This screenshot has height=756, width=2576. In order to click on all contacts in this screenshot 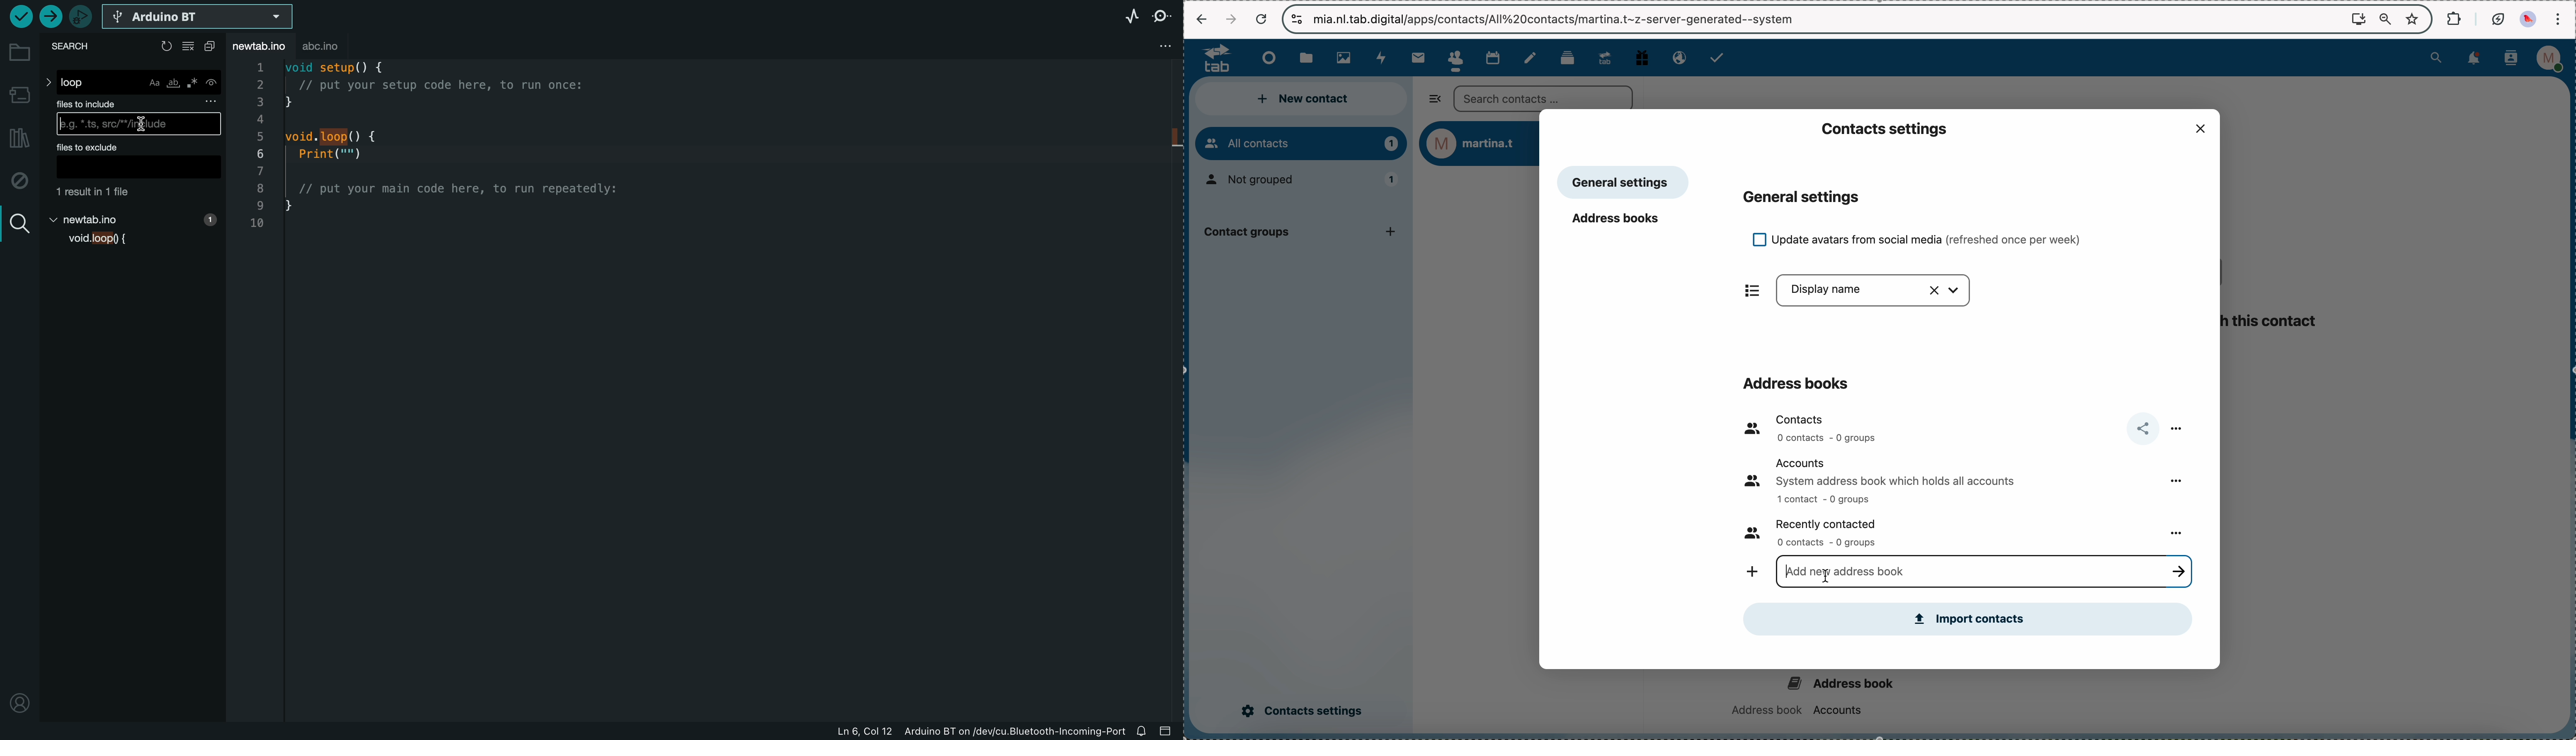, I will do `click(1300, 144)`.